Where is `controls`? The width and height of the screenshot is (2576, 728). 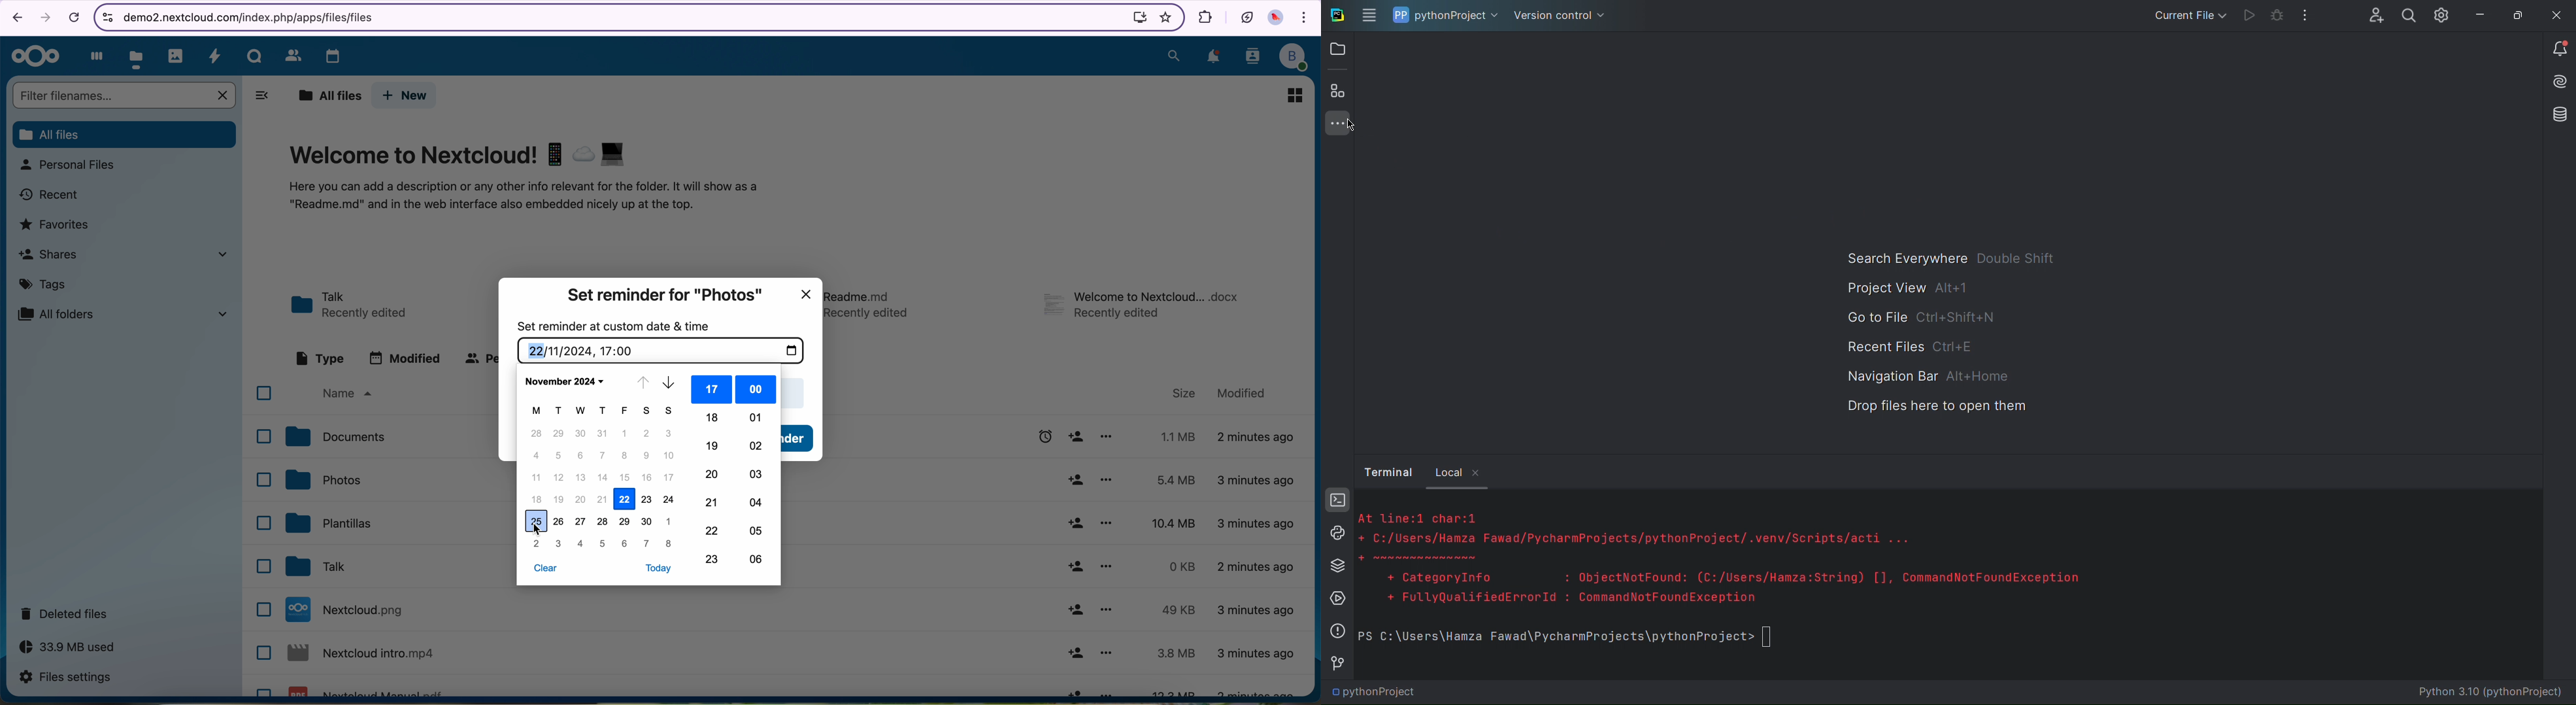
controls is located at coordinates (106, 16).